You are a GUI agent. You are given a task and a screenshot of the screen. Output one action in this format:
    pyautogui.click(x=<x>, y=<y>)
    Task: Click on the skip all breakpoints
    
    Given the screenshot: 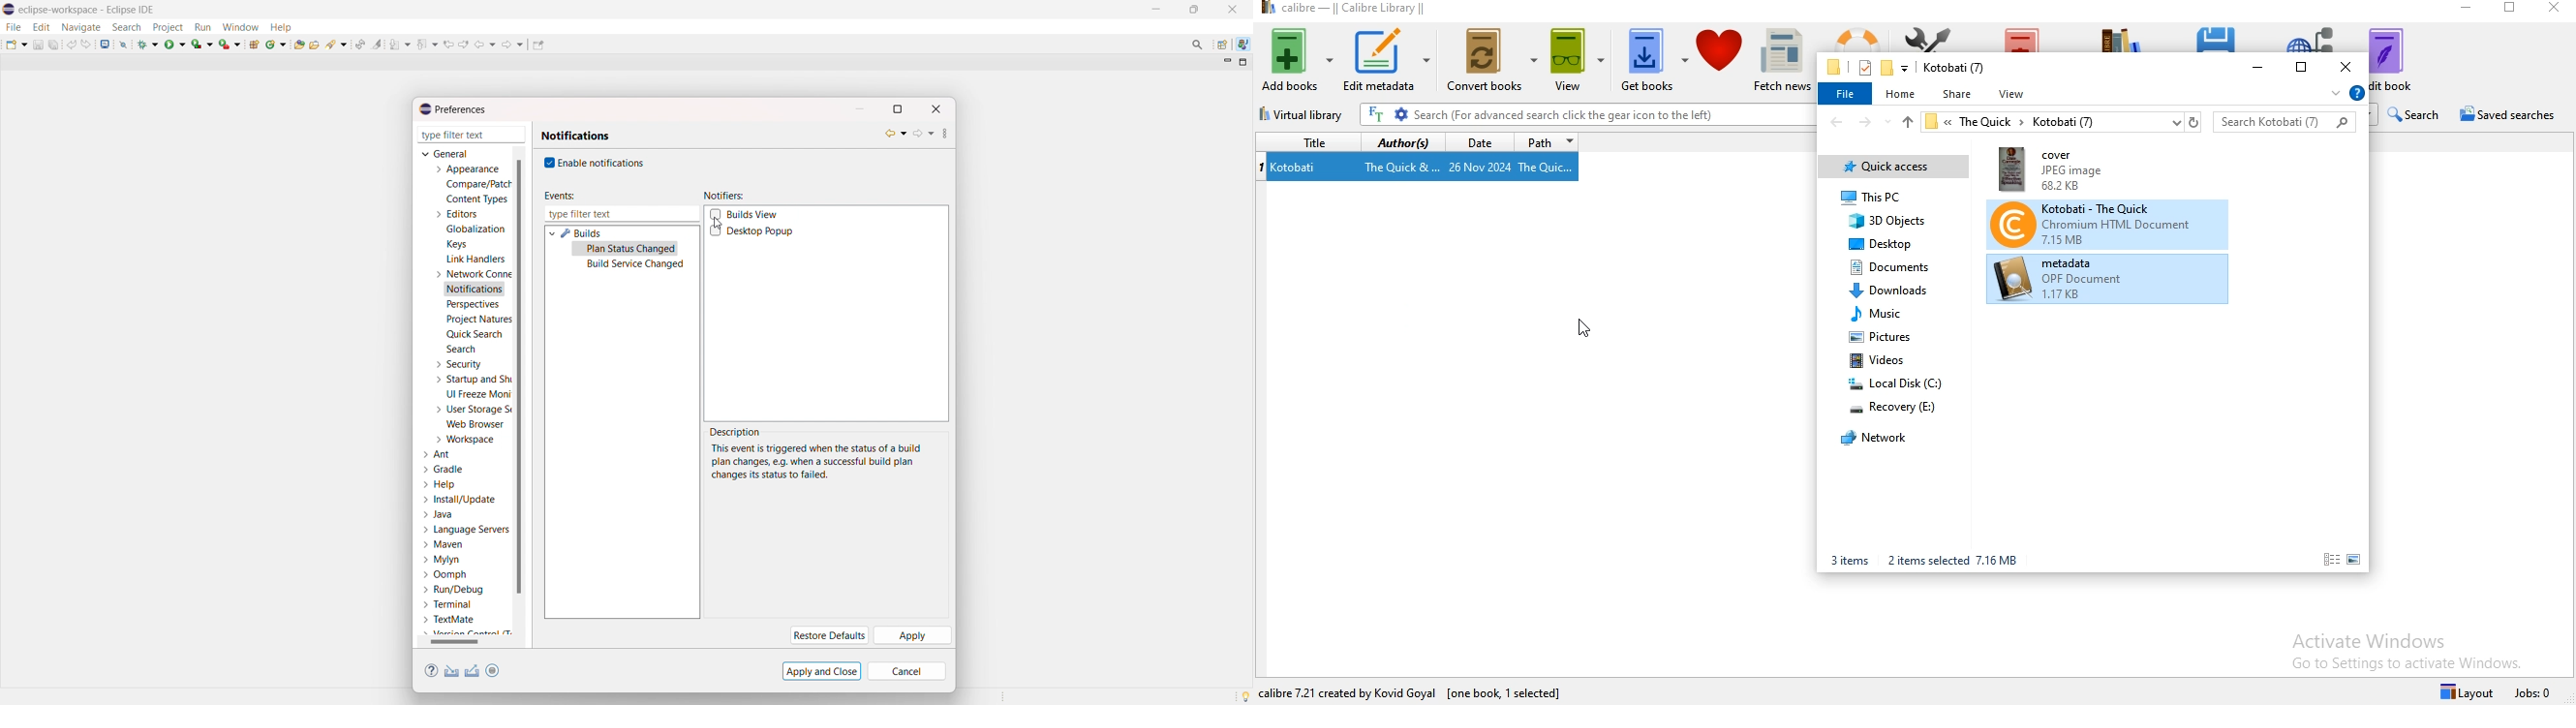 What is the action you would take?
    pyautogui.click(x=123, y=44)
    